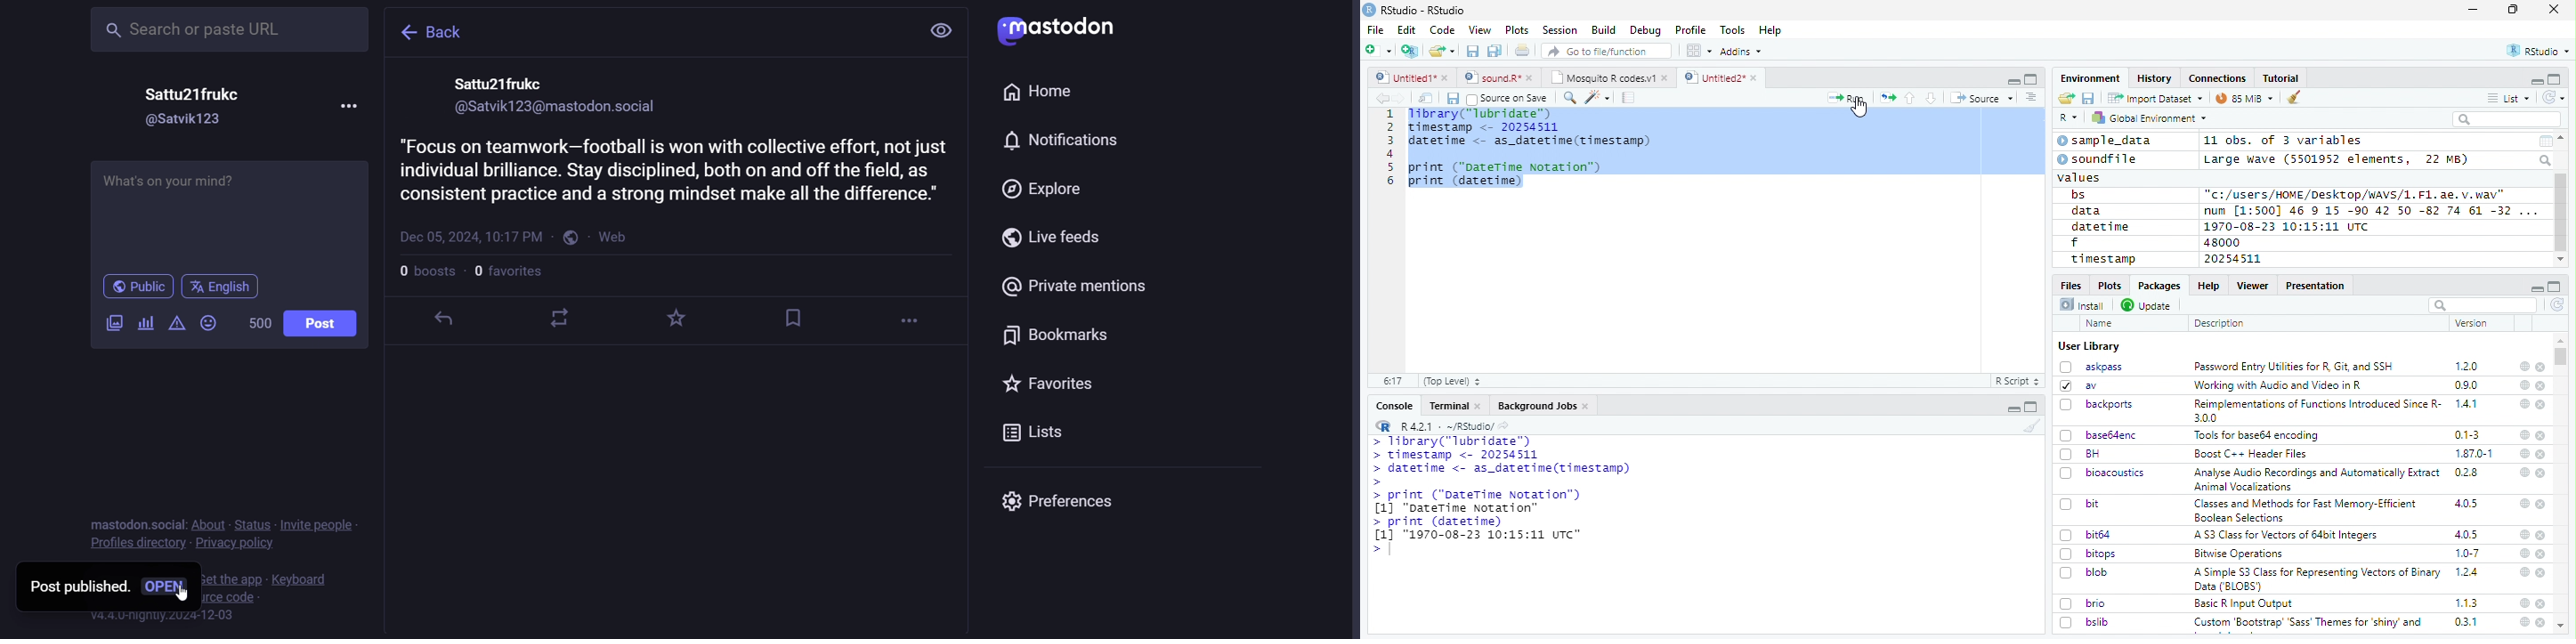 This screenshot has width=2576, height=644. What do you see at coordinates (2155, 78) in the screenshot?
I see `History` at bounding box center [2155, 78].